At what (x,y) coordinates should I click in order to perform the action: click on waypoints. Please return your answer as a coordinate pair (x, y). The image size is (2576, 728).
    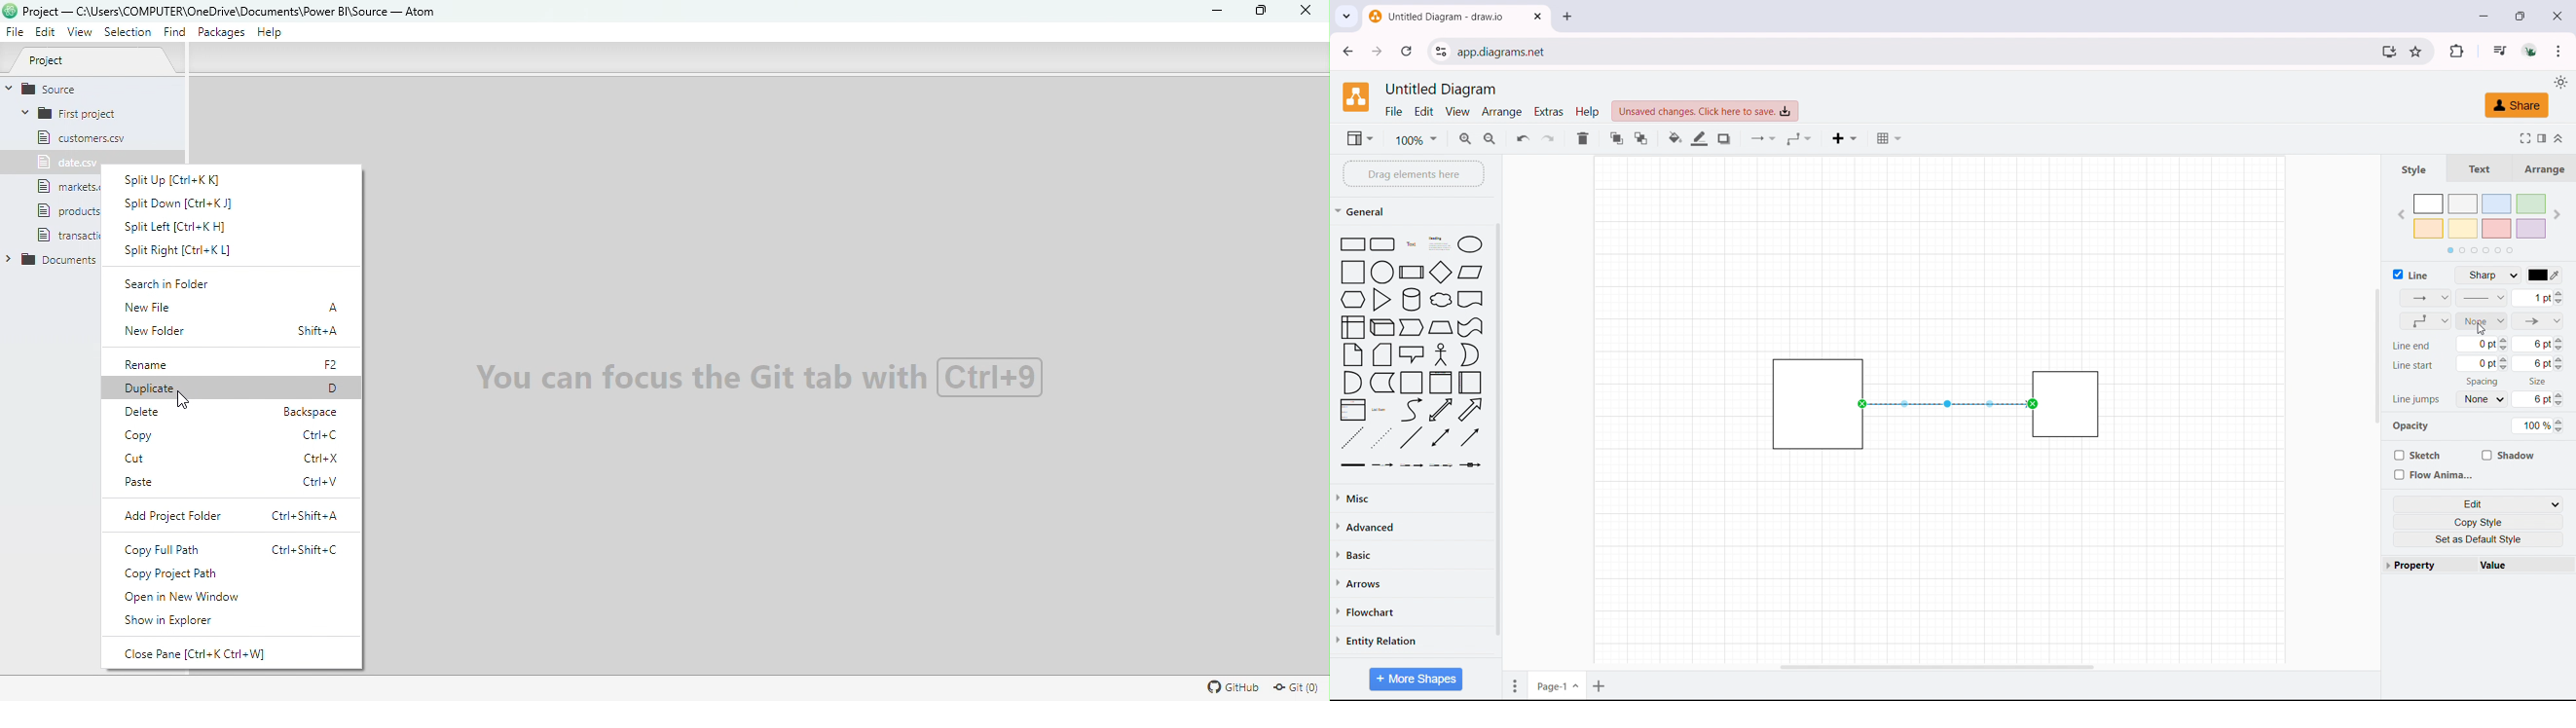
    Looking at the image, I should click on (1799, 138).